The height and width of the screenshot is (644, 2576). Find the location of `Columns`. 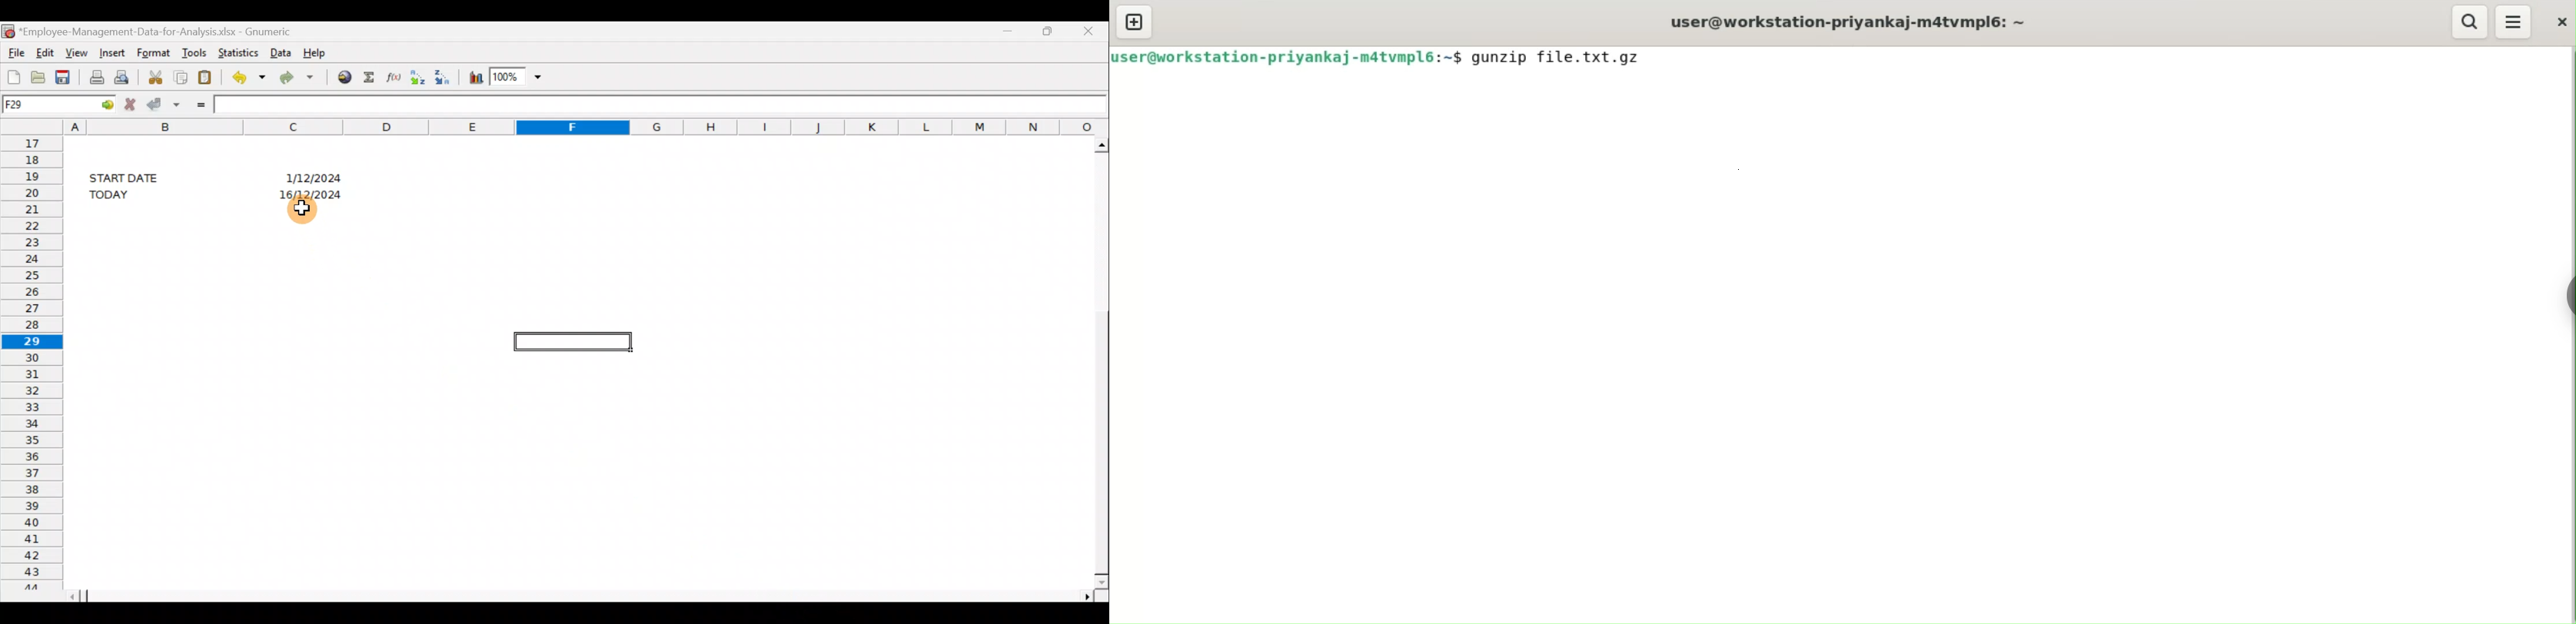

Columns is located at coordinates (586, 125).